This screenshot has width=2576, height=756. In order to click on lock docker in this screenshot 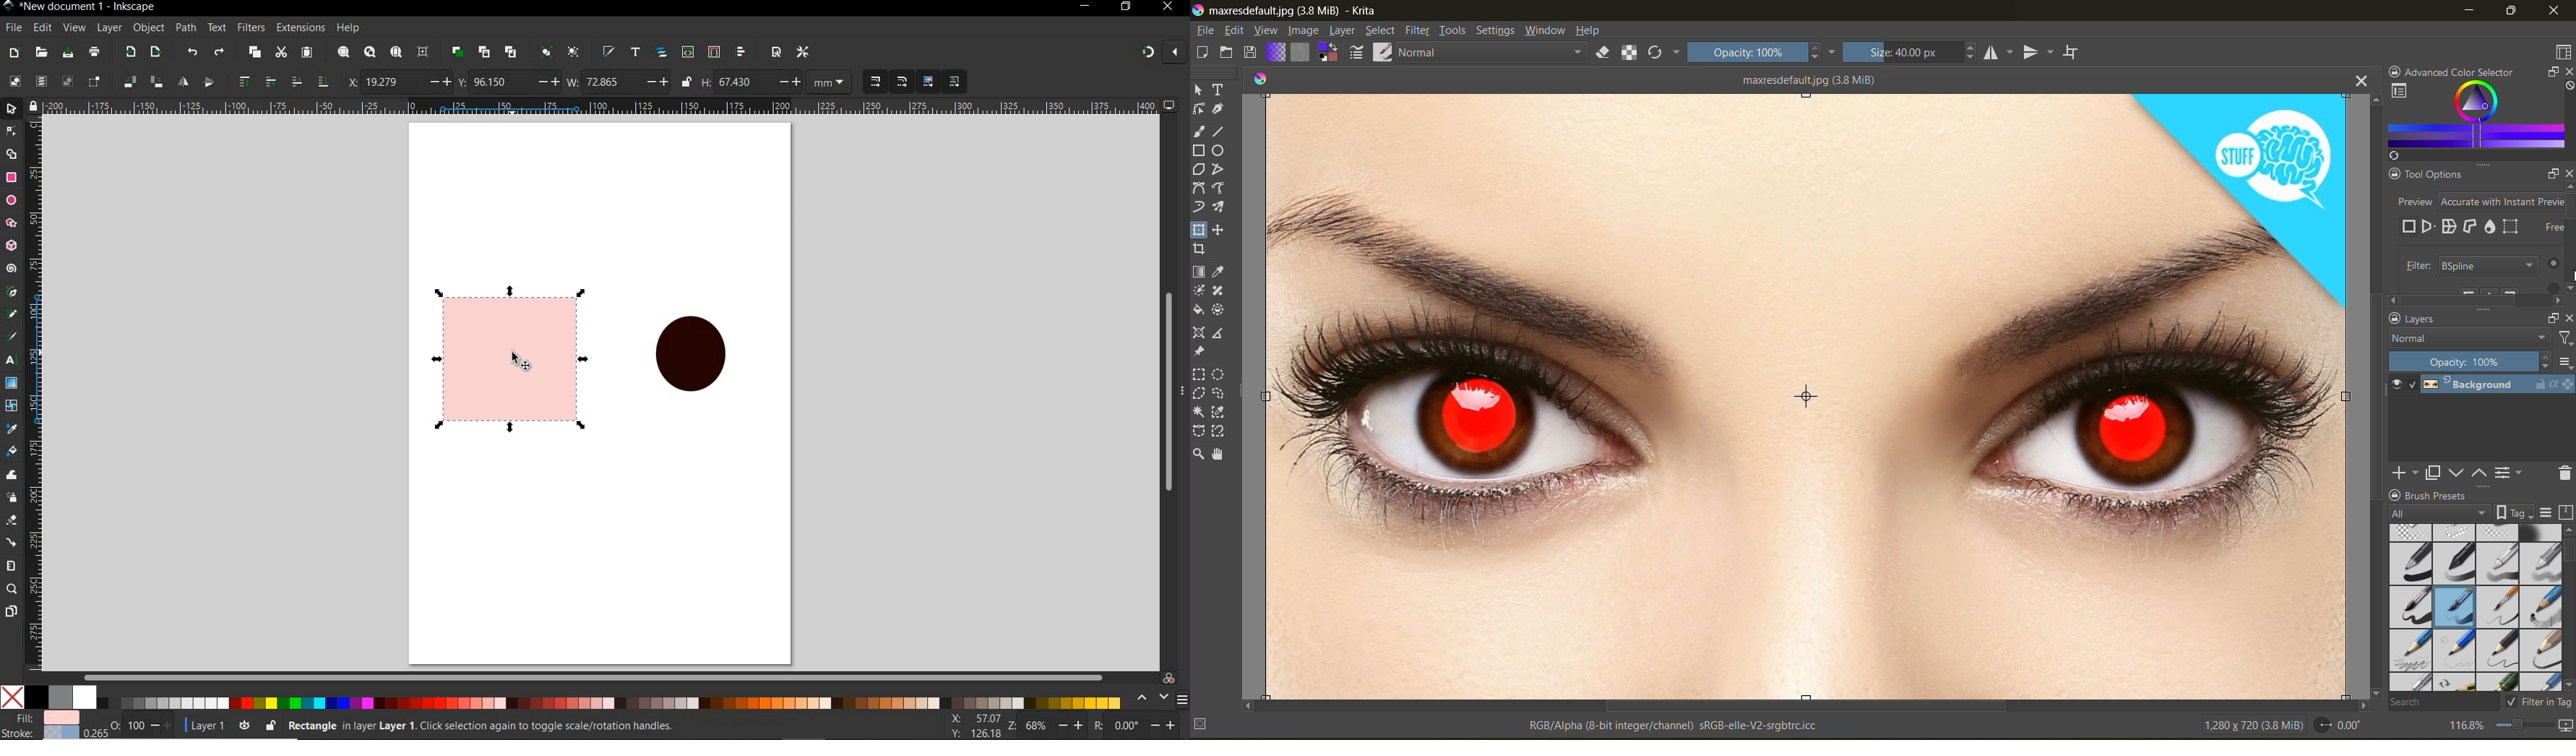, I will do `click(2395, 495)`.